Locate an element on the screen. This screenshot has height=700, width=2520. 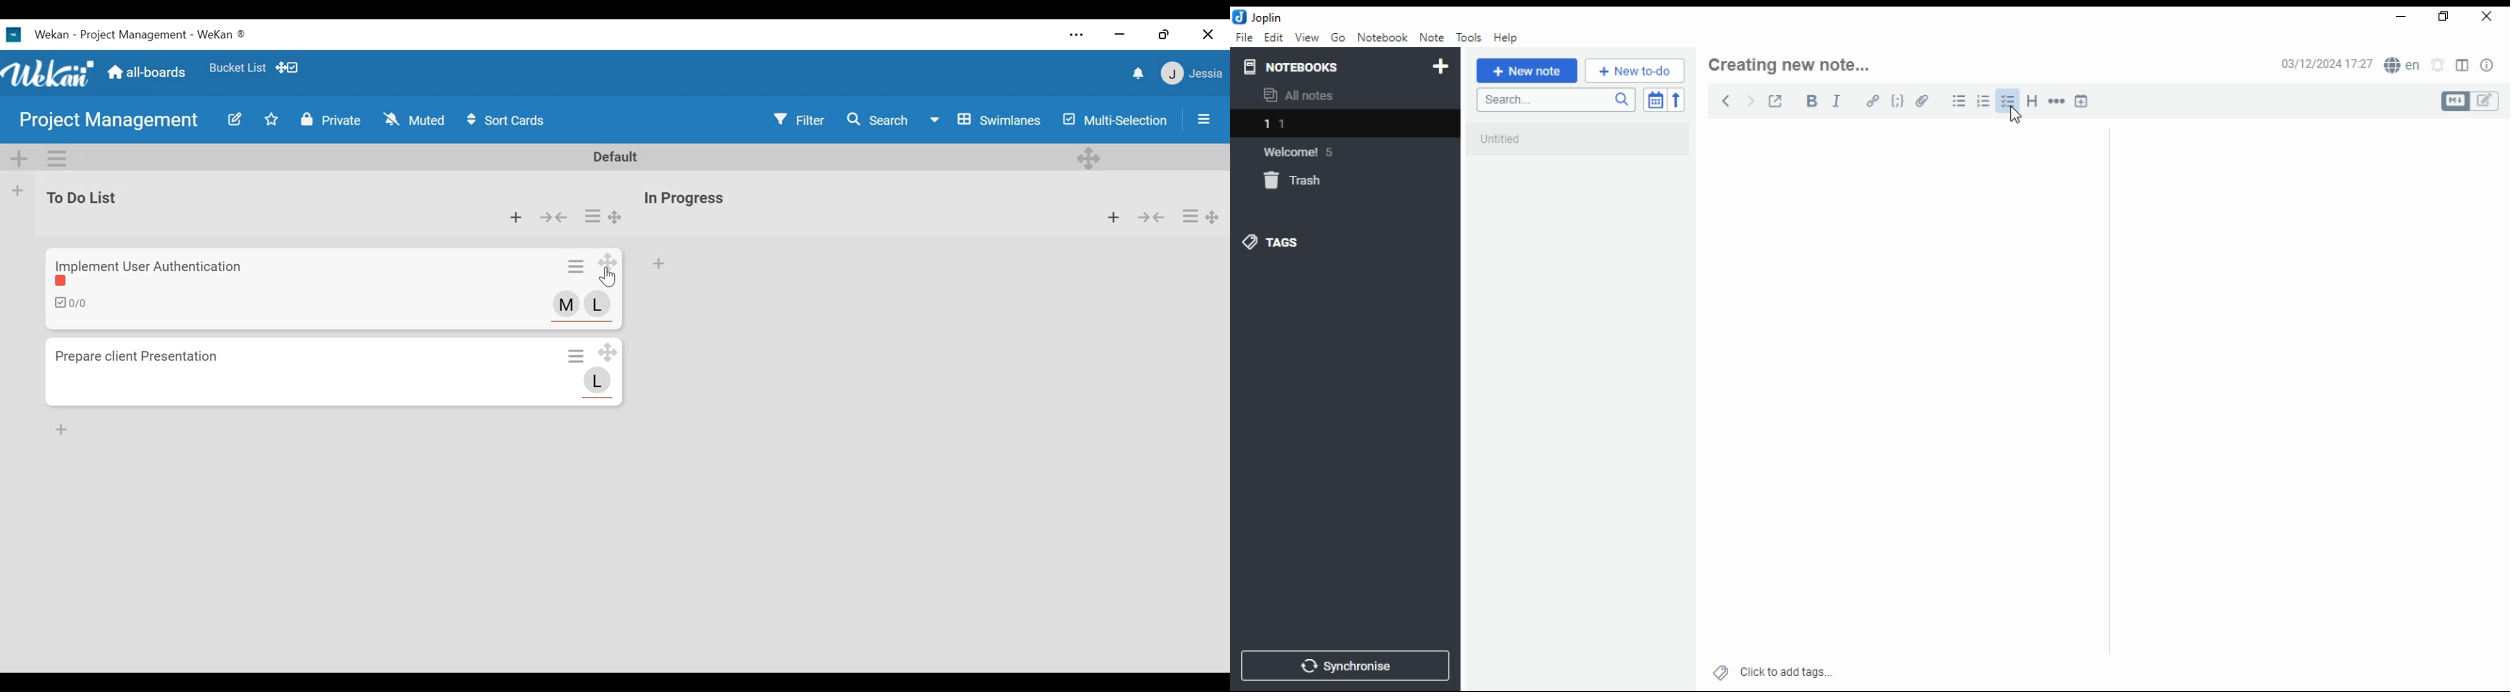
insert time is located at coordinates (2082, 101).